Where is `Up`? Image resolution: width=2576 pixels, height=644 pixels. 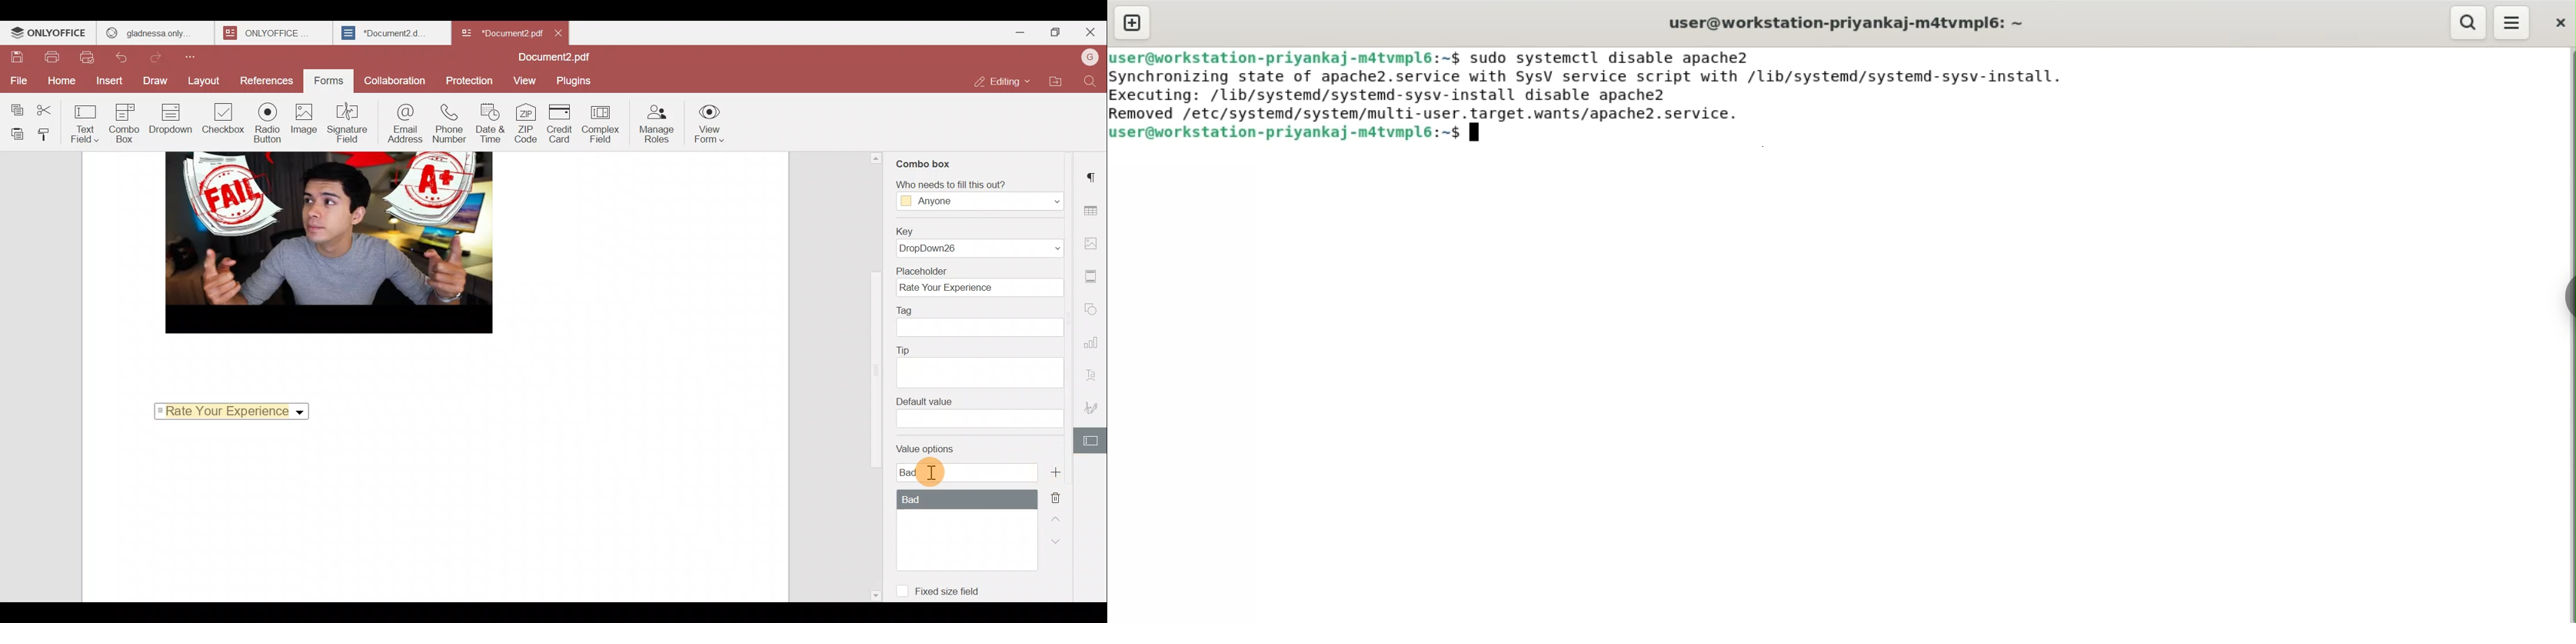 Up is located at coordinates (1057, 523).